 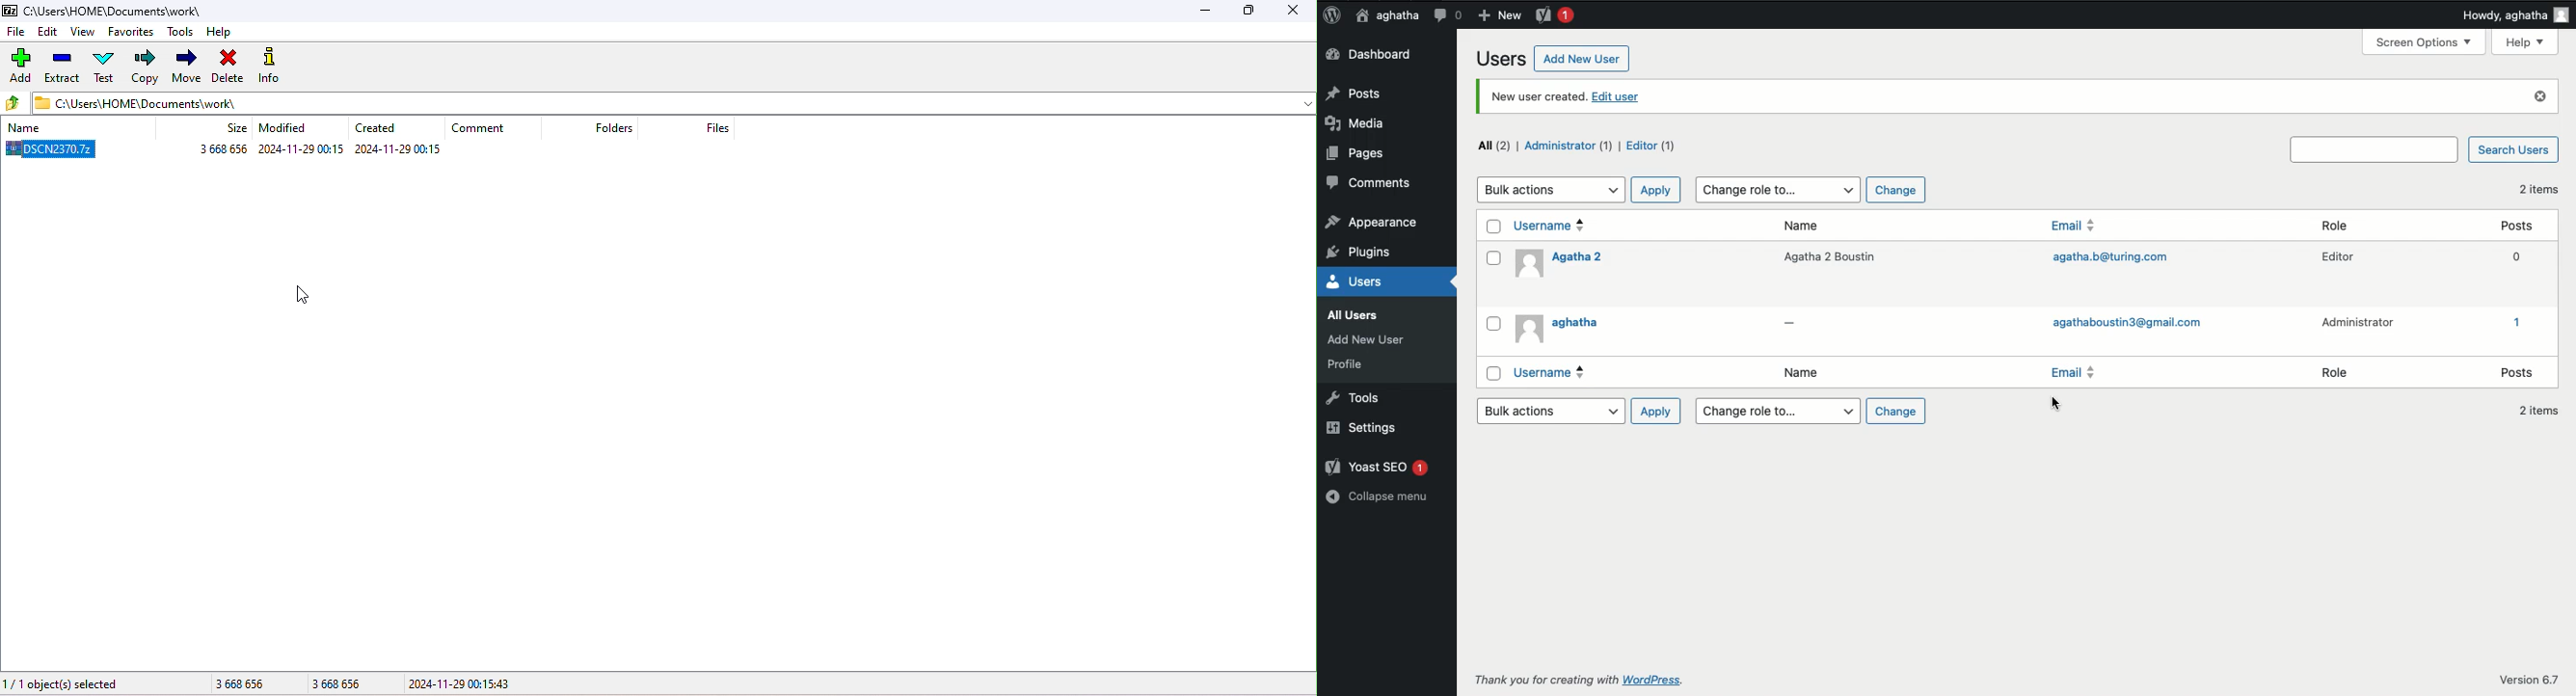 What do you see at coordinates (1358, 92) in the screenshot?
I see `Posts` at bounding box center [1358, 92].